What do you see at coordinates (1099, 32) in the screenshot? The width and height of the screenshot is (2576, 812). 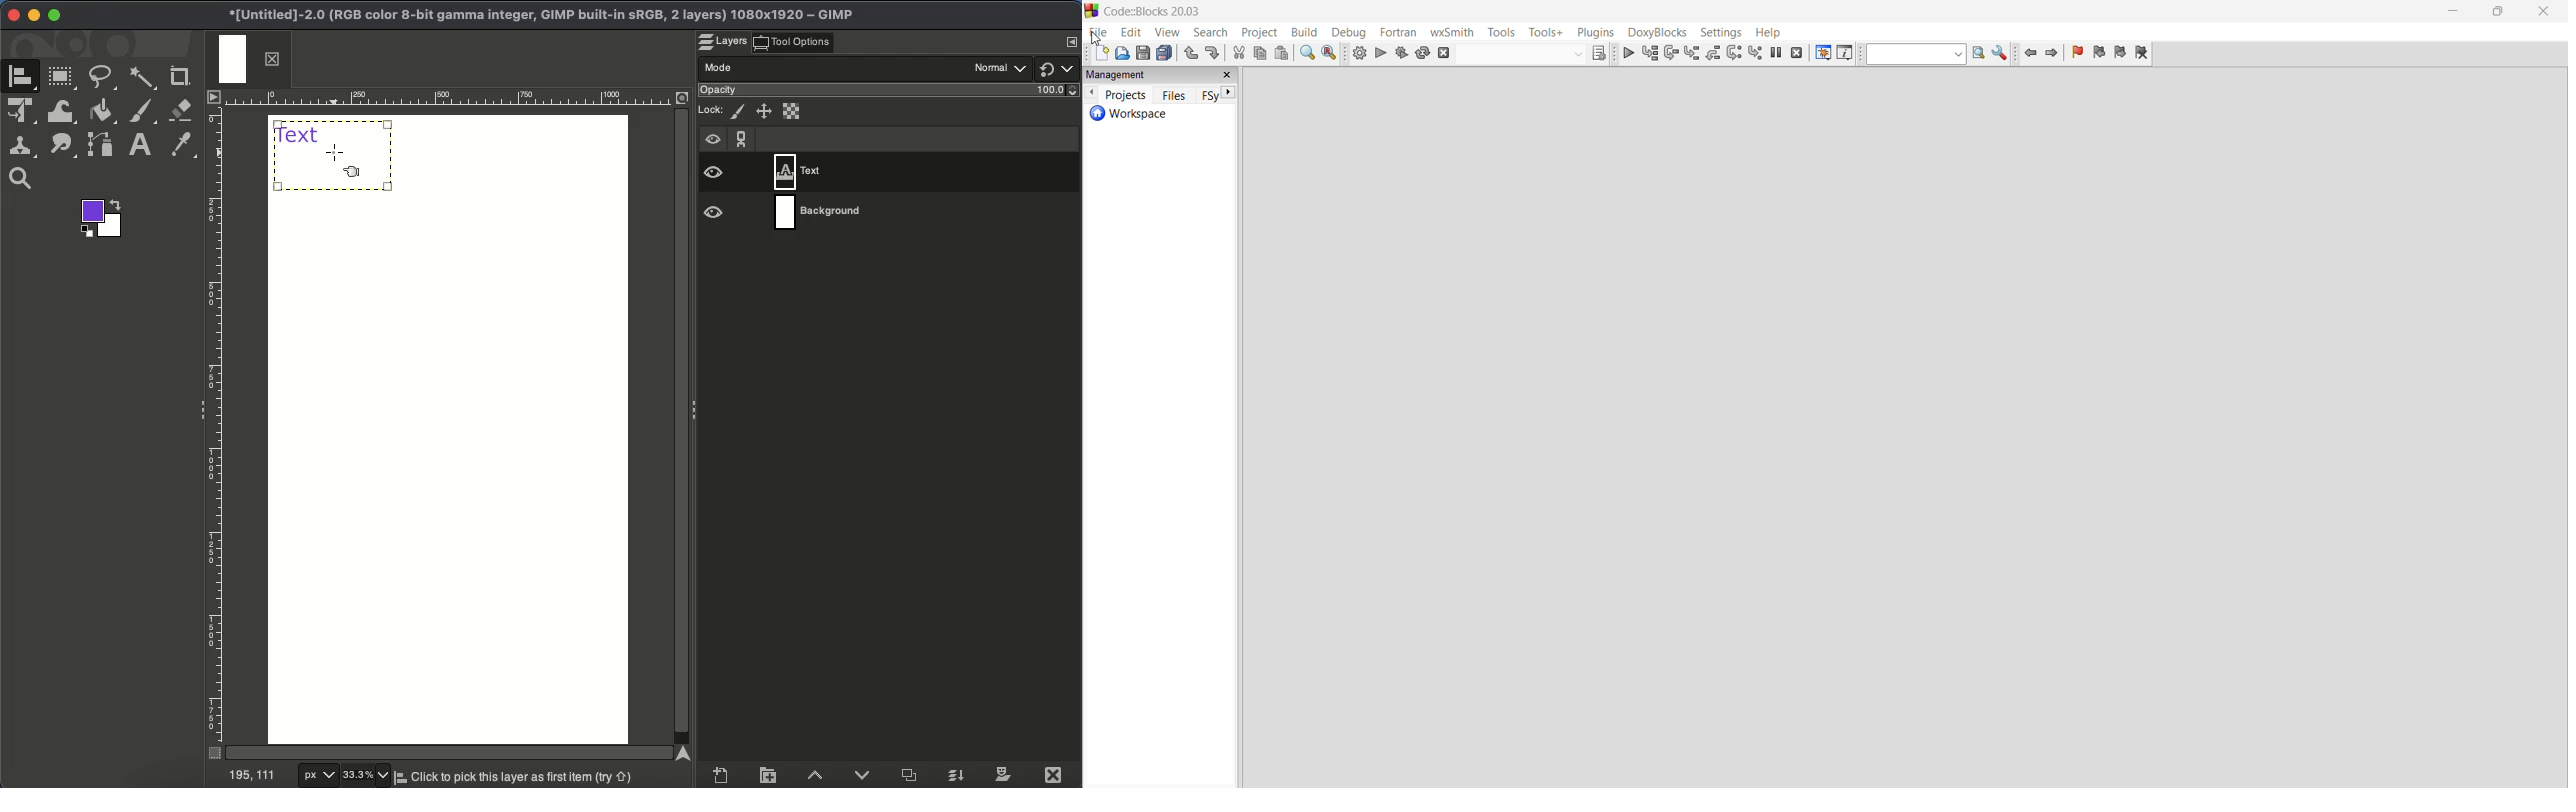 I see `file` at bounding box center [1099, 32].